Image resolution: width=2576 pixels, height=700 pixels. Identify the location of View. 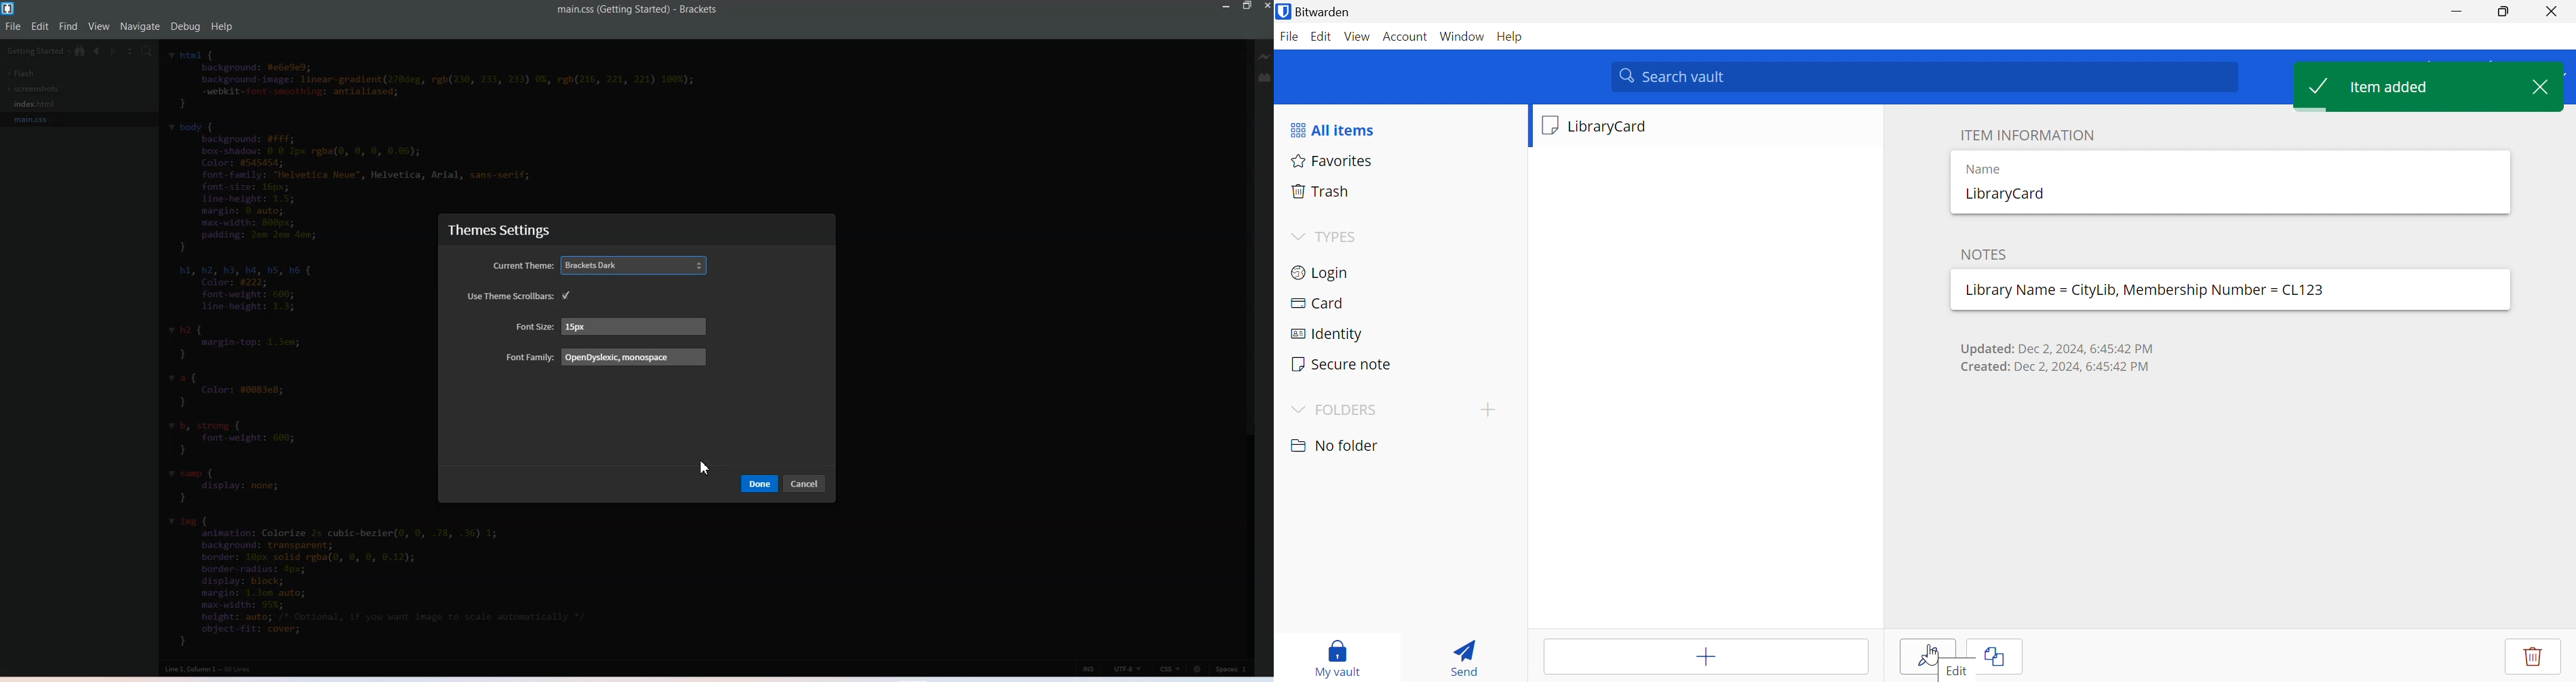
(1358, 38).